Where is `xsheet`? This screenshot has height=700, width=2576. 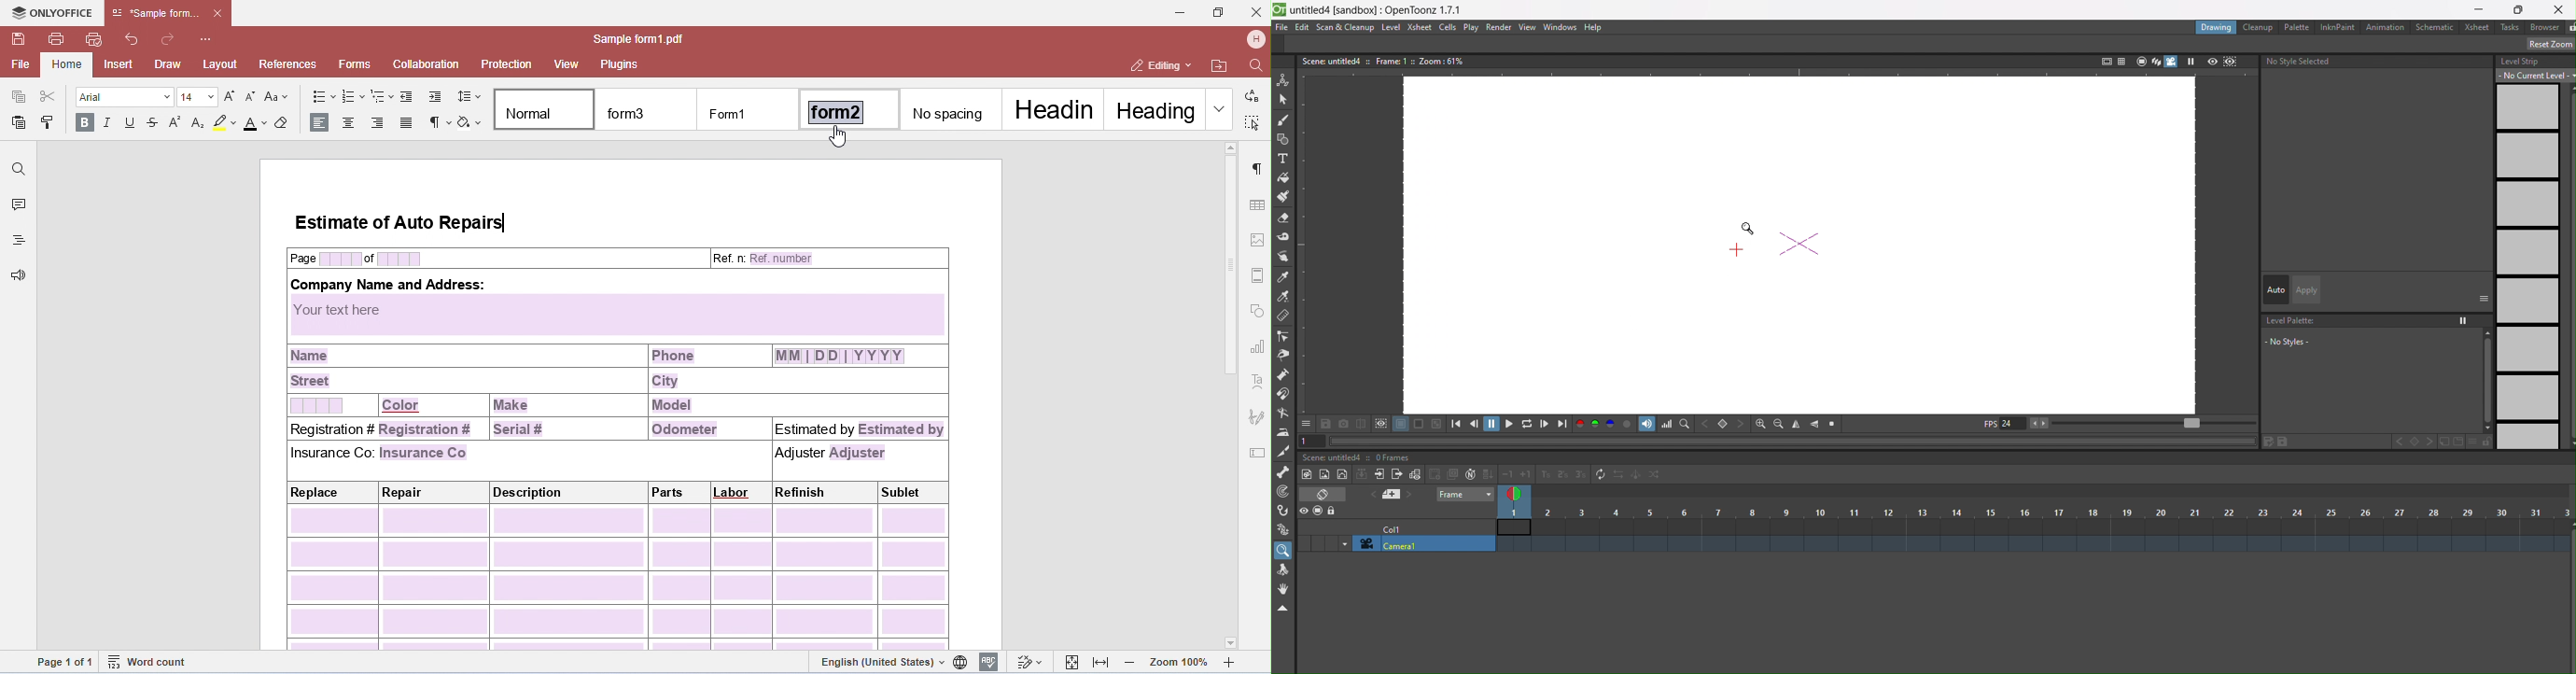 xsheet is located at coordinates (2478, 27).